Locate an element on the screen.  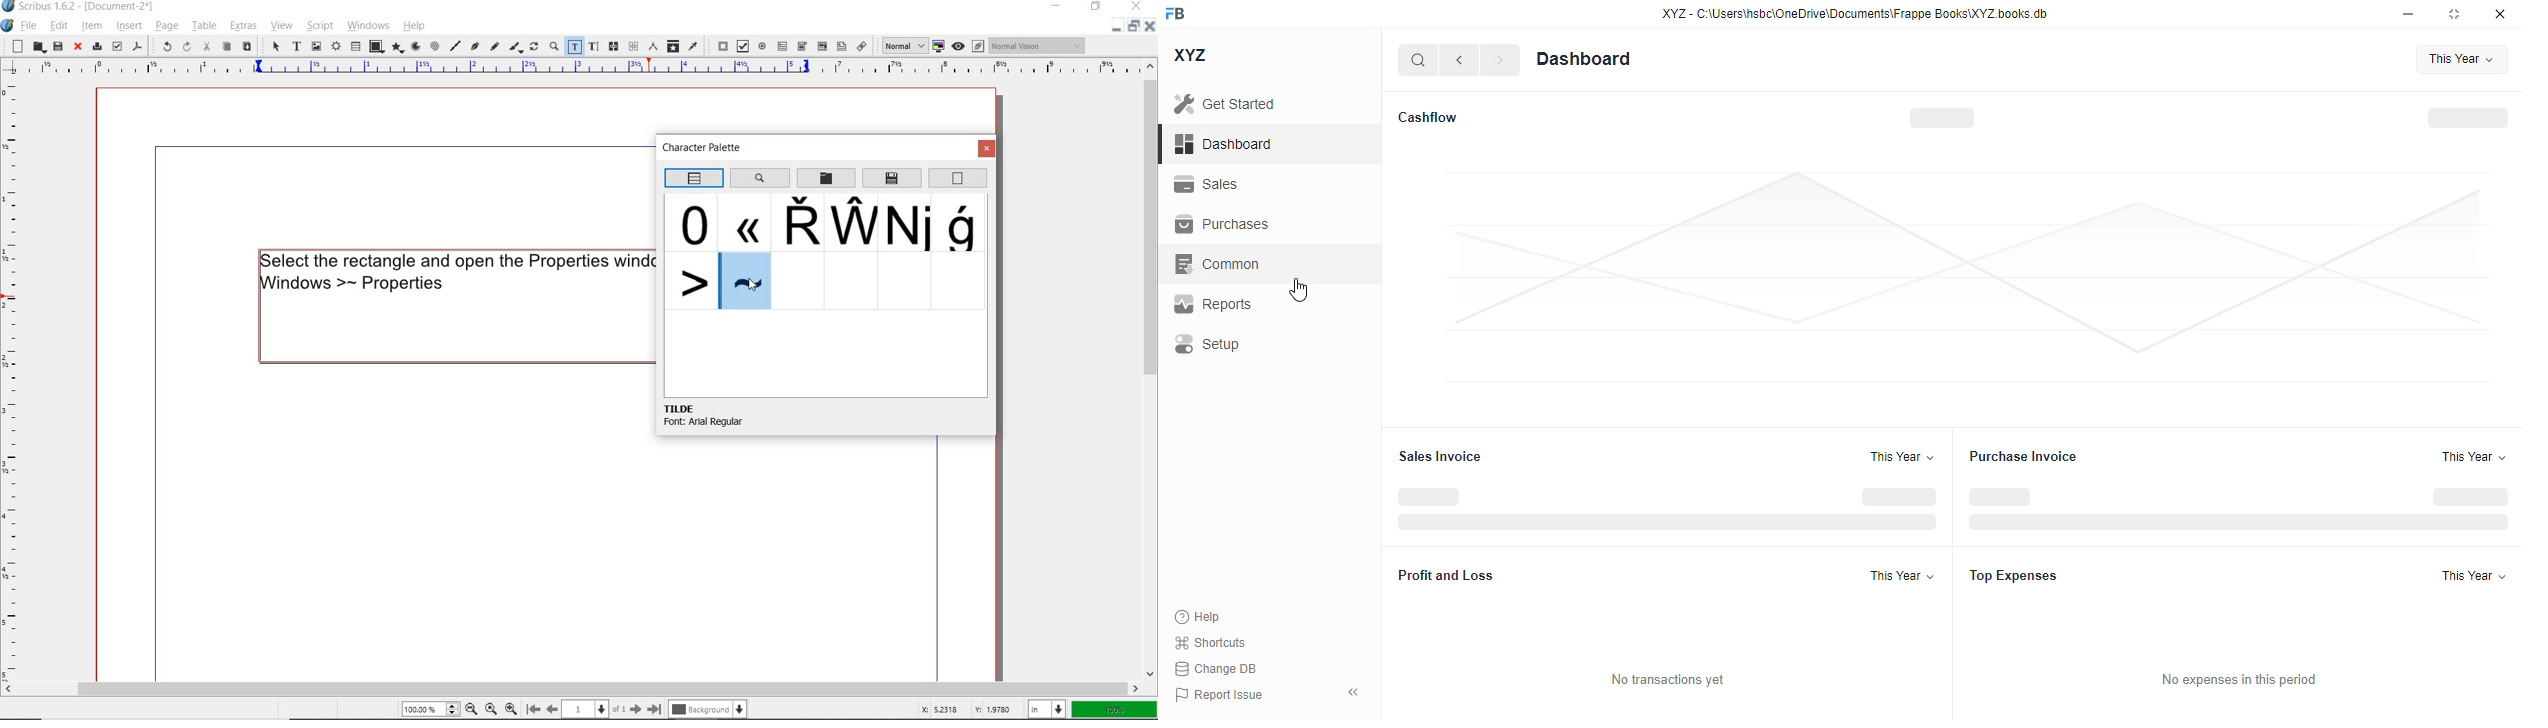
render frame is located at coordinates (335, 47).